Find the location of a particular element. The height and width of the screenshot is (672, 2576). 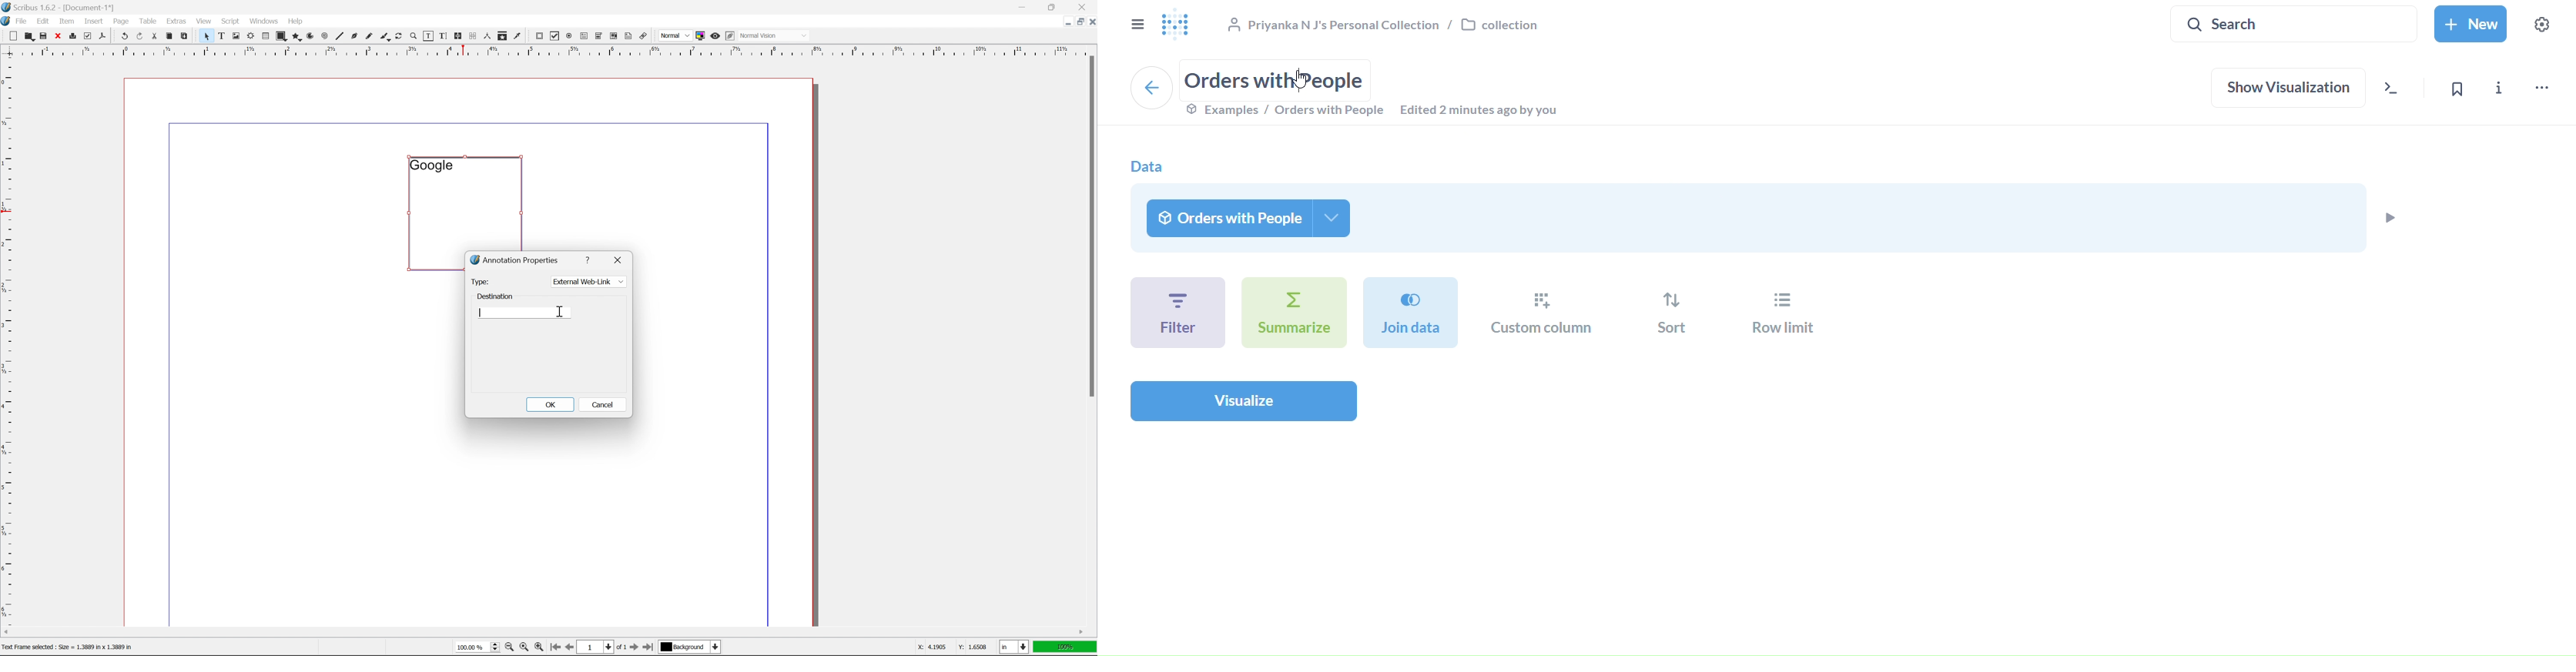

shape is located at coordinates (282, 36).